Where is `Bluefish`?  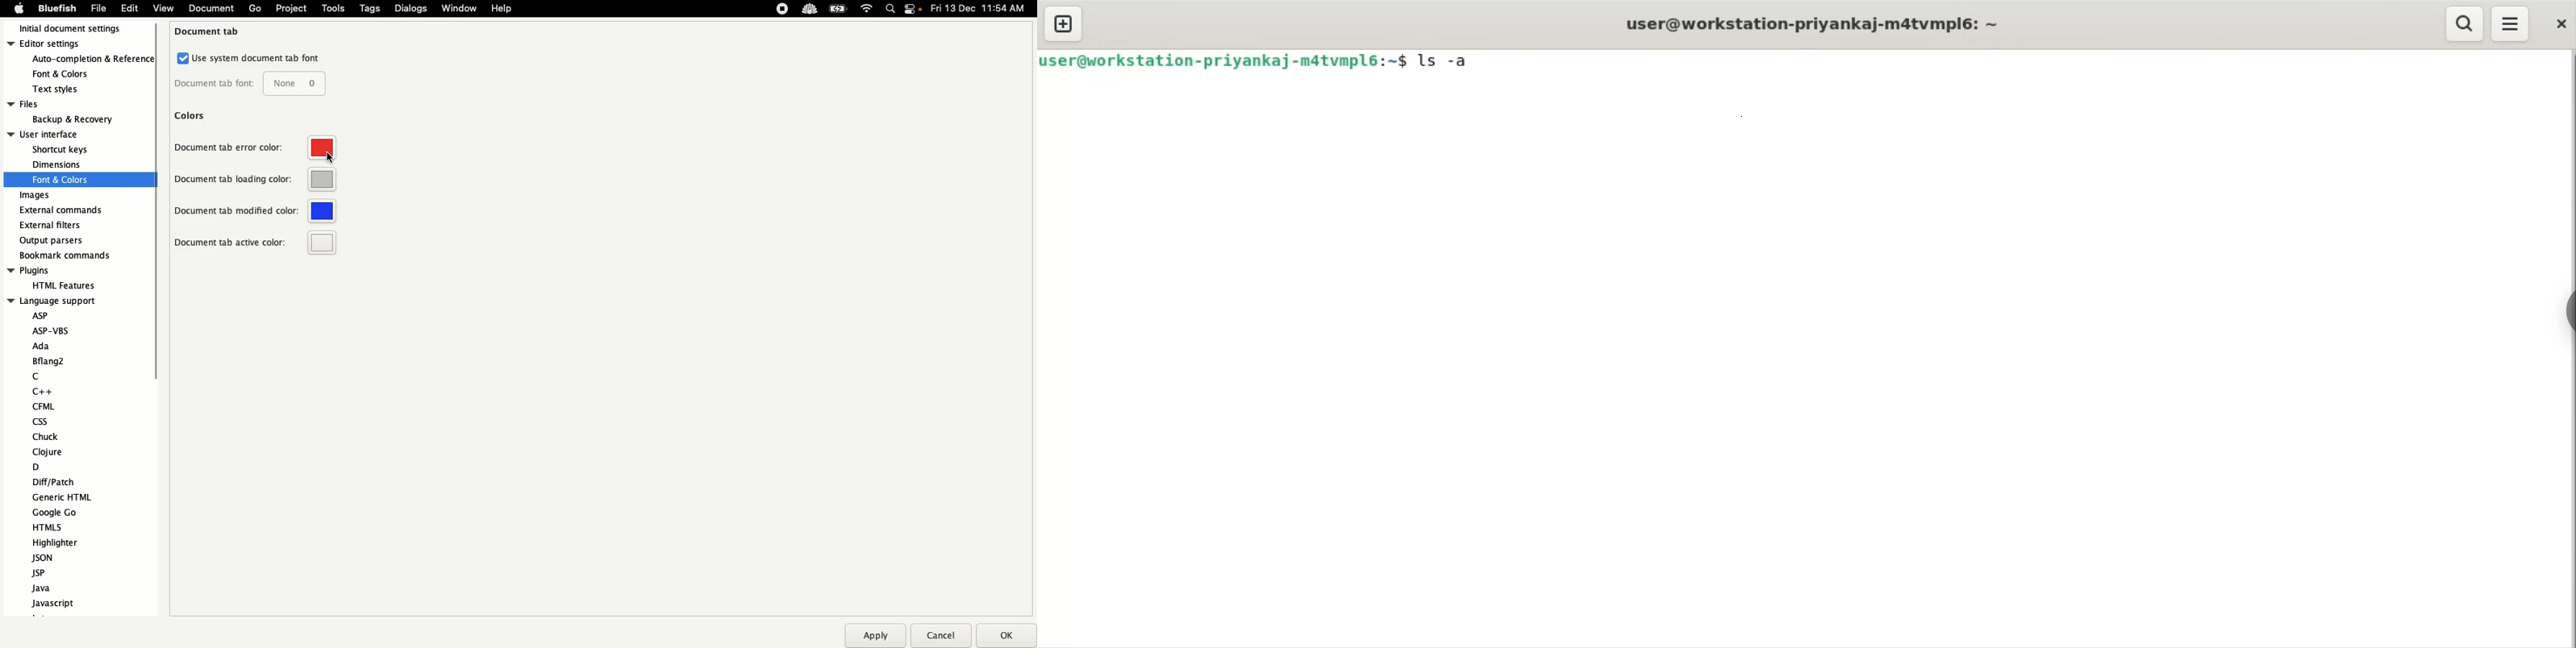 Bluefish is located at coordinates (55, 9).